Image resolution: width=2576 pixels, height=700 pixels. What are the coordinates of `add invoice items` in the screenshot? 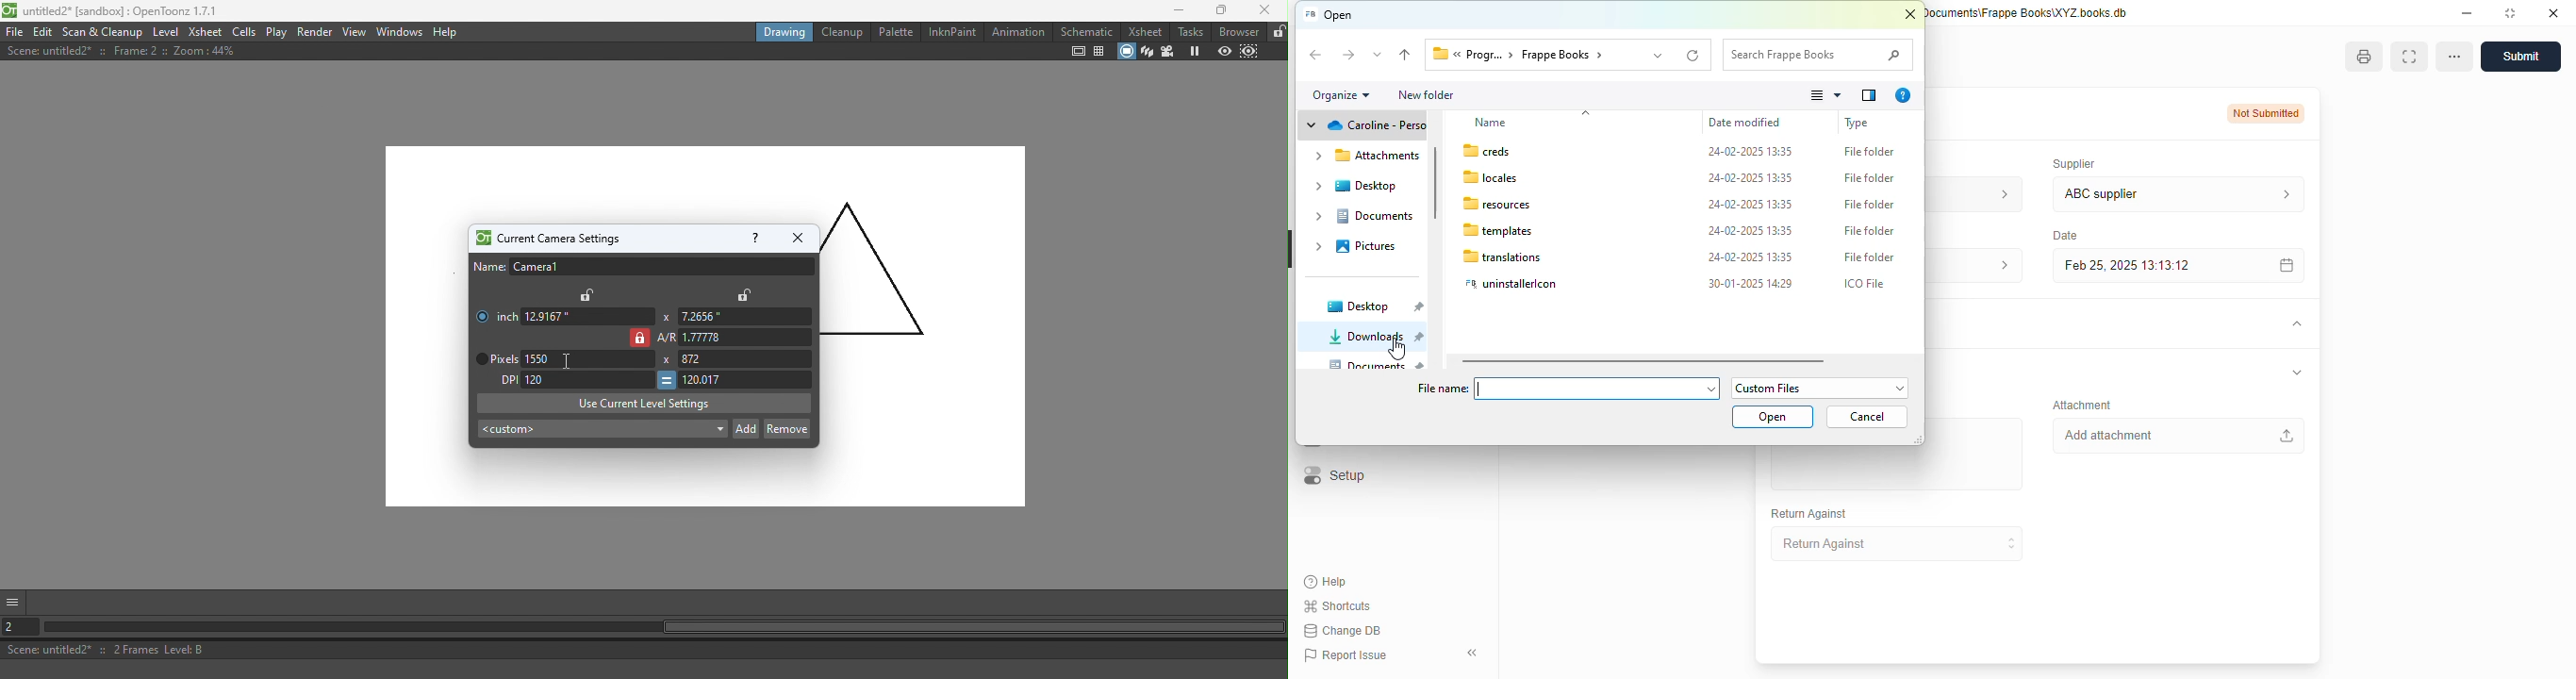 It's located at (1895, 469).